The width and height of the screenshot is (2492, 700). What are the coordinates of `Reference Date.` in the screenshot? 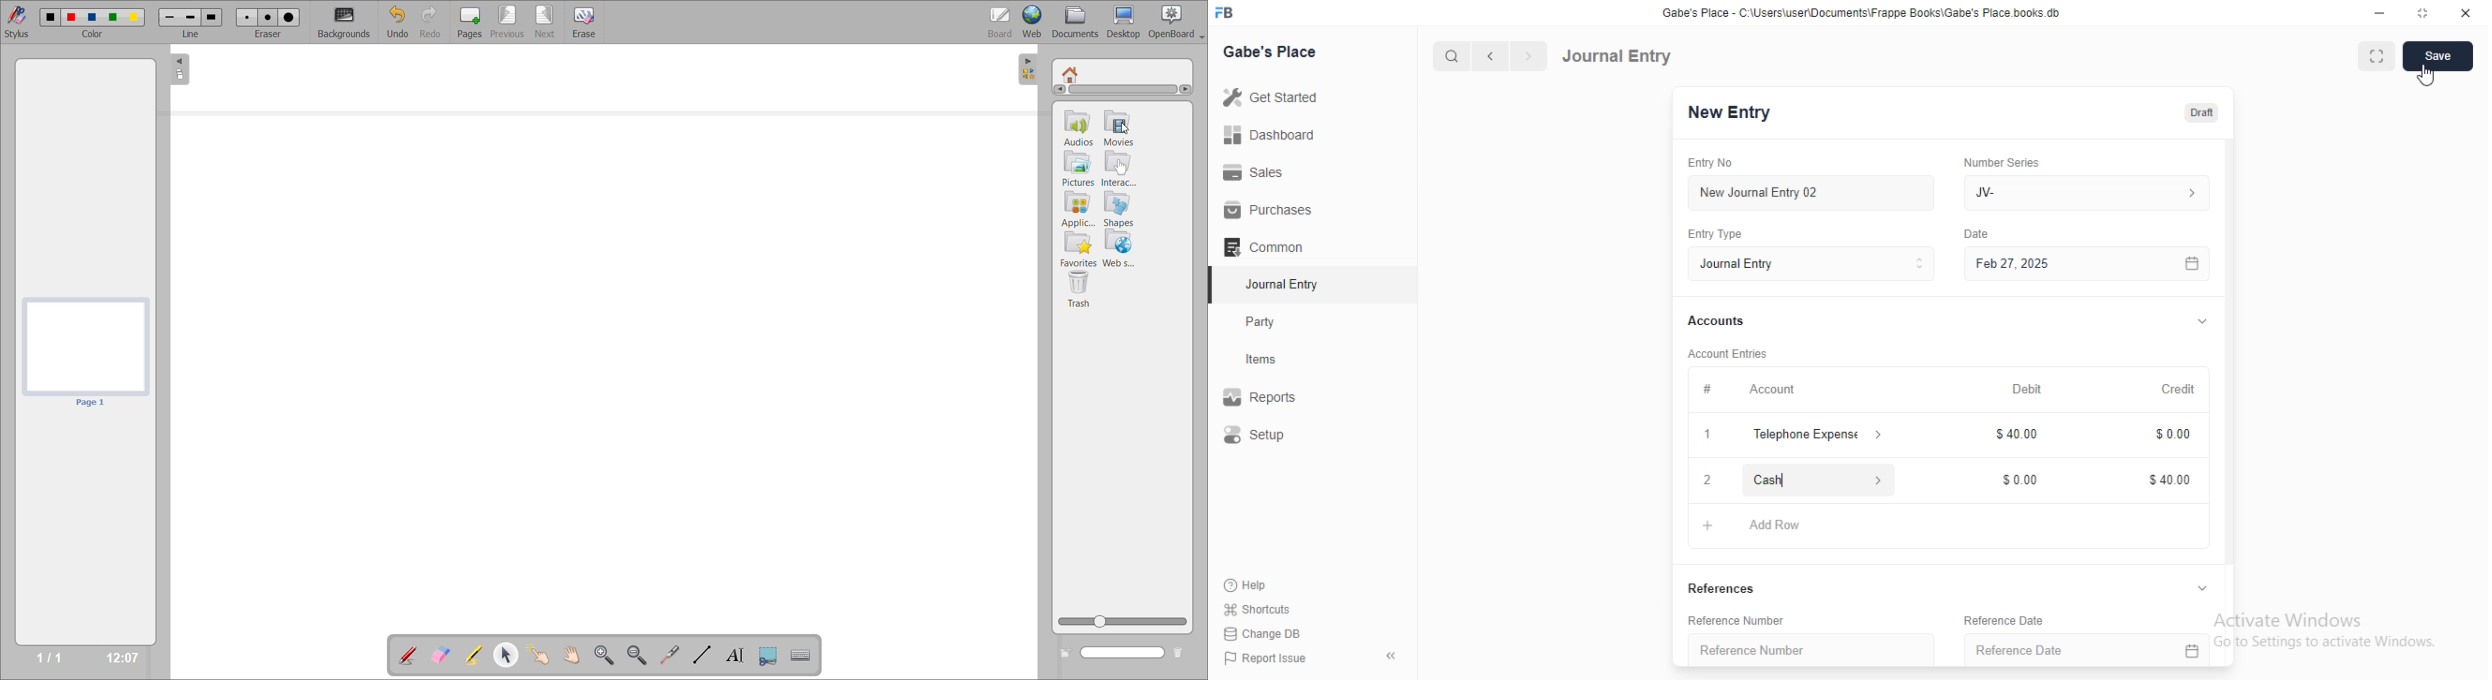 It's located at (2087, 647).